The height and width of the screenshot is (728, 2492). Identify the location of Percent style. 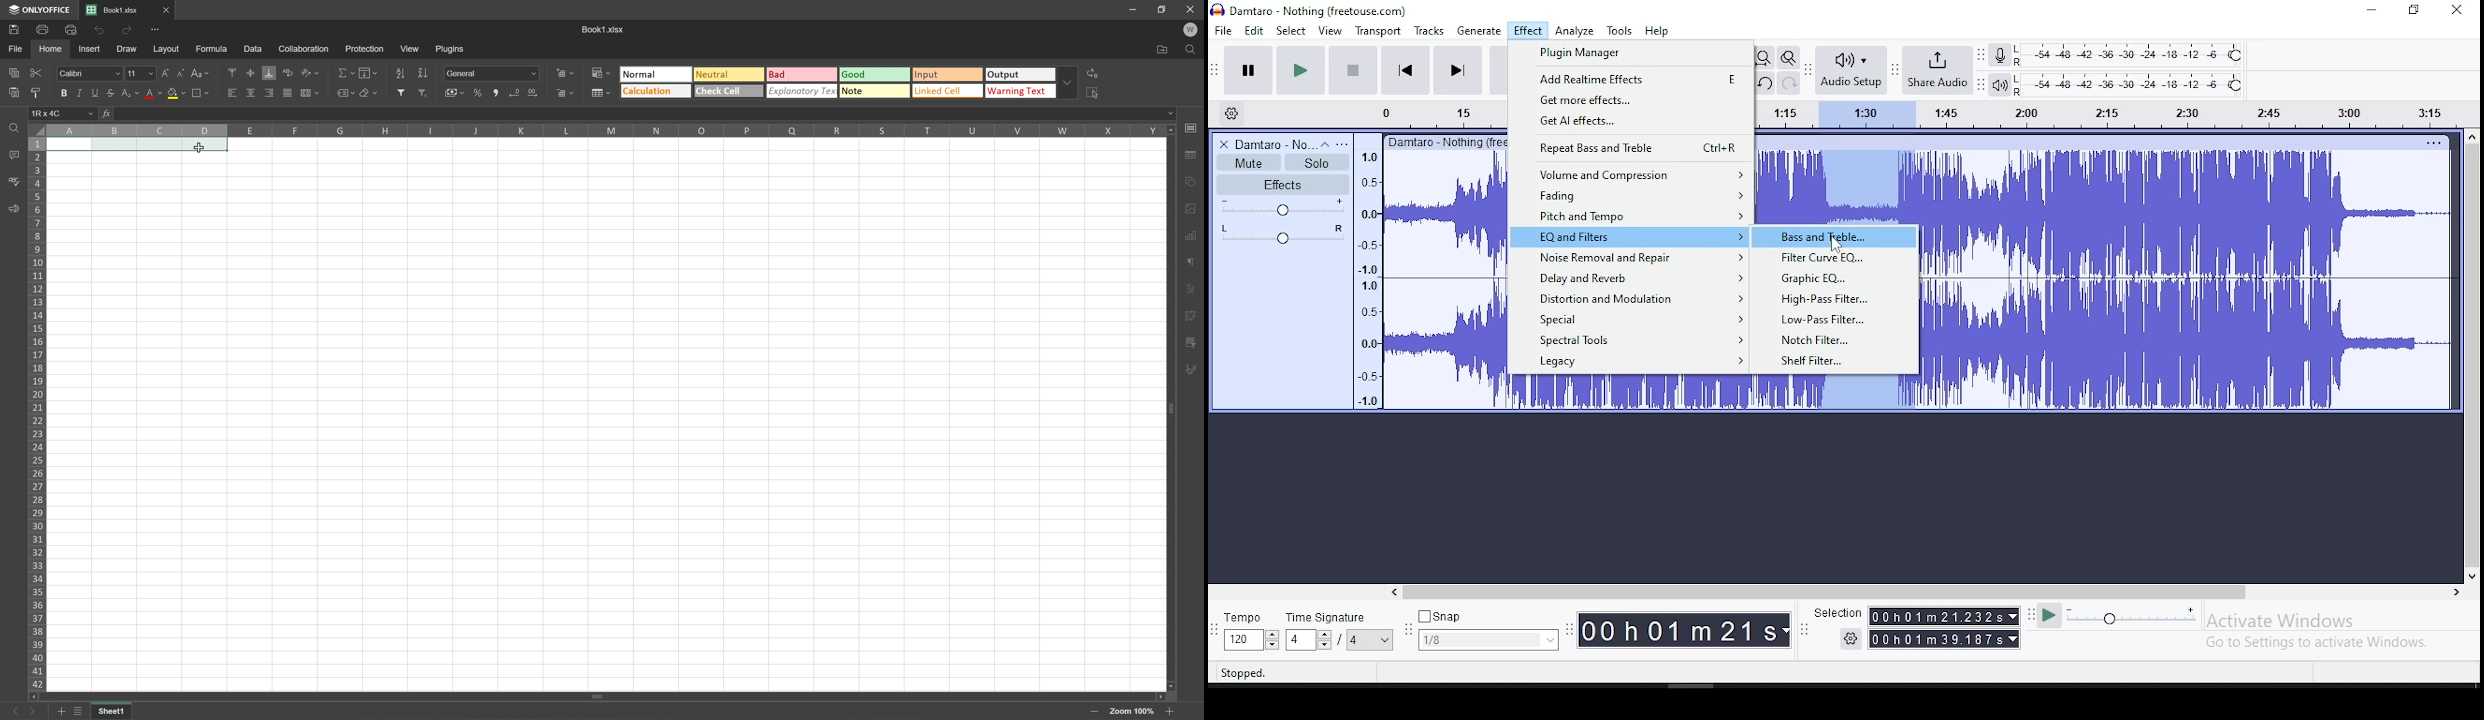
(480, 94).